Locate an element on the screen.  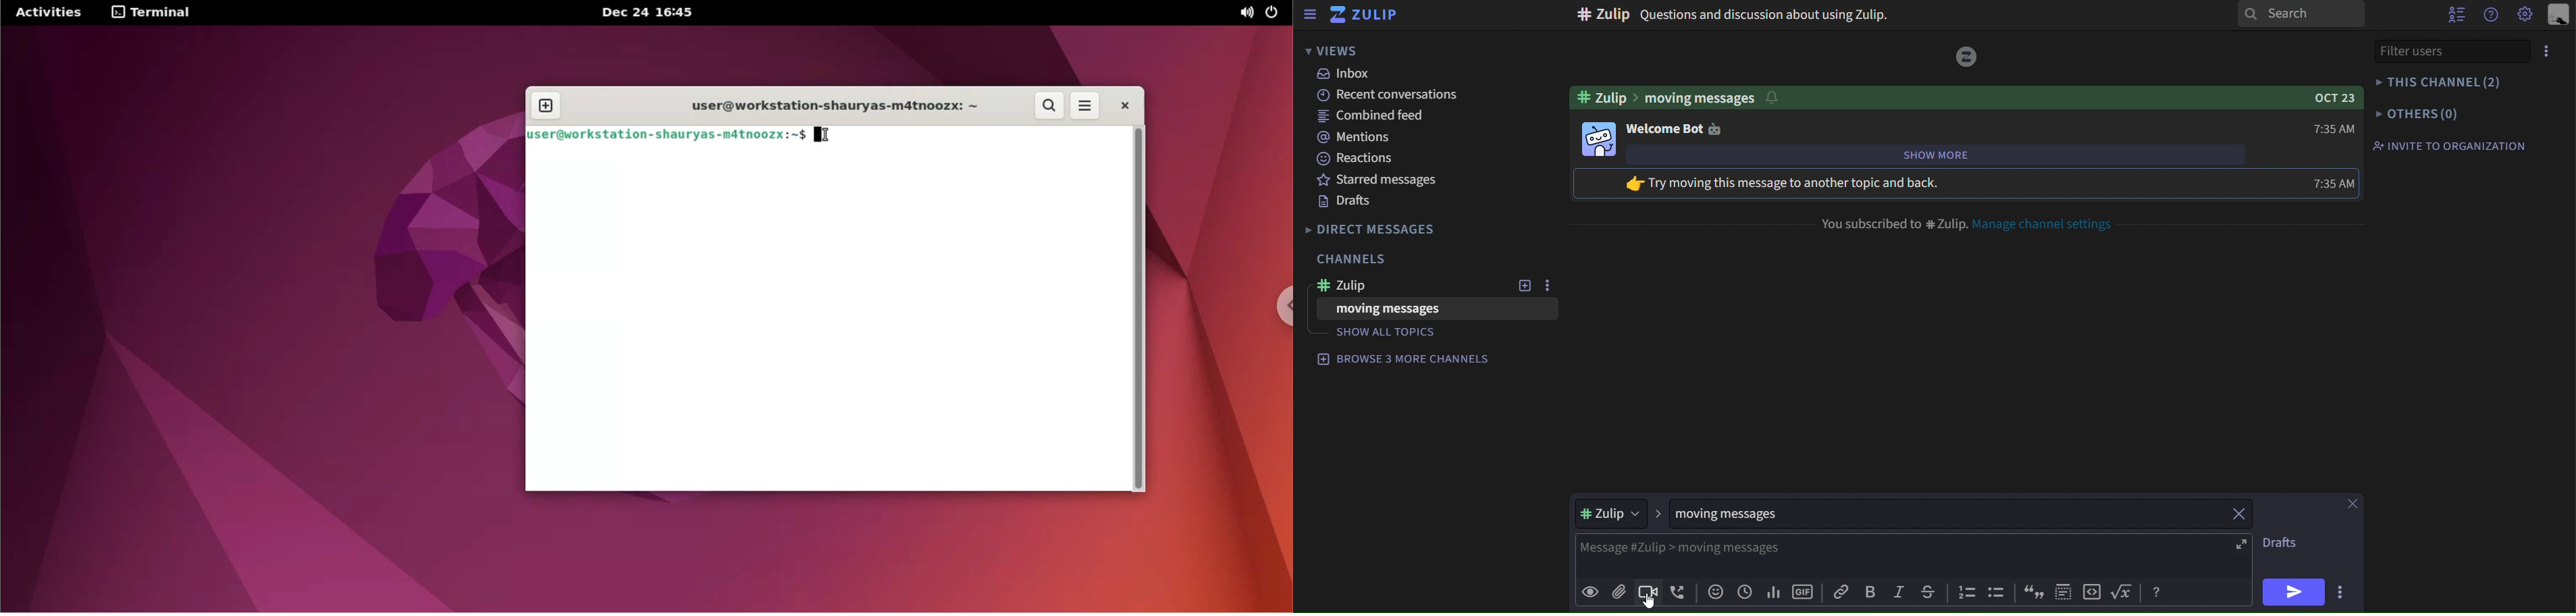
more actions is located at coordinates (2340, 589).